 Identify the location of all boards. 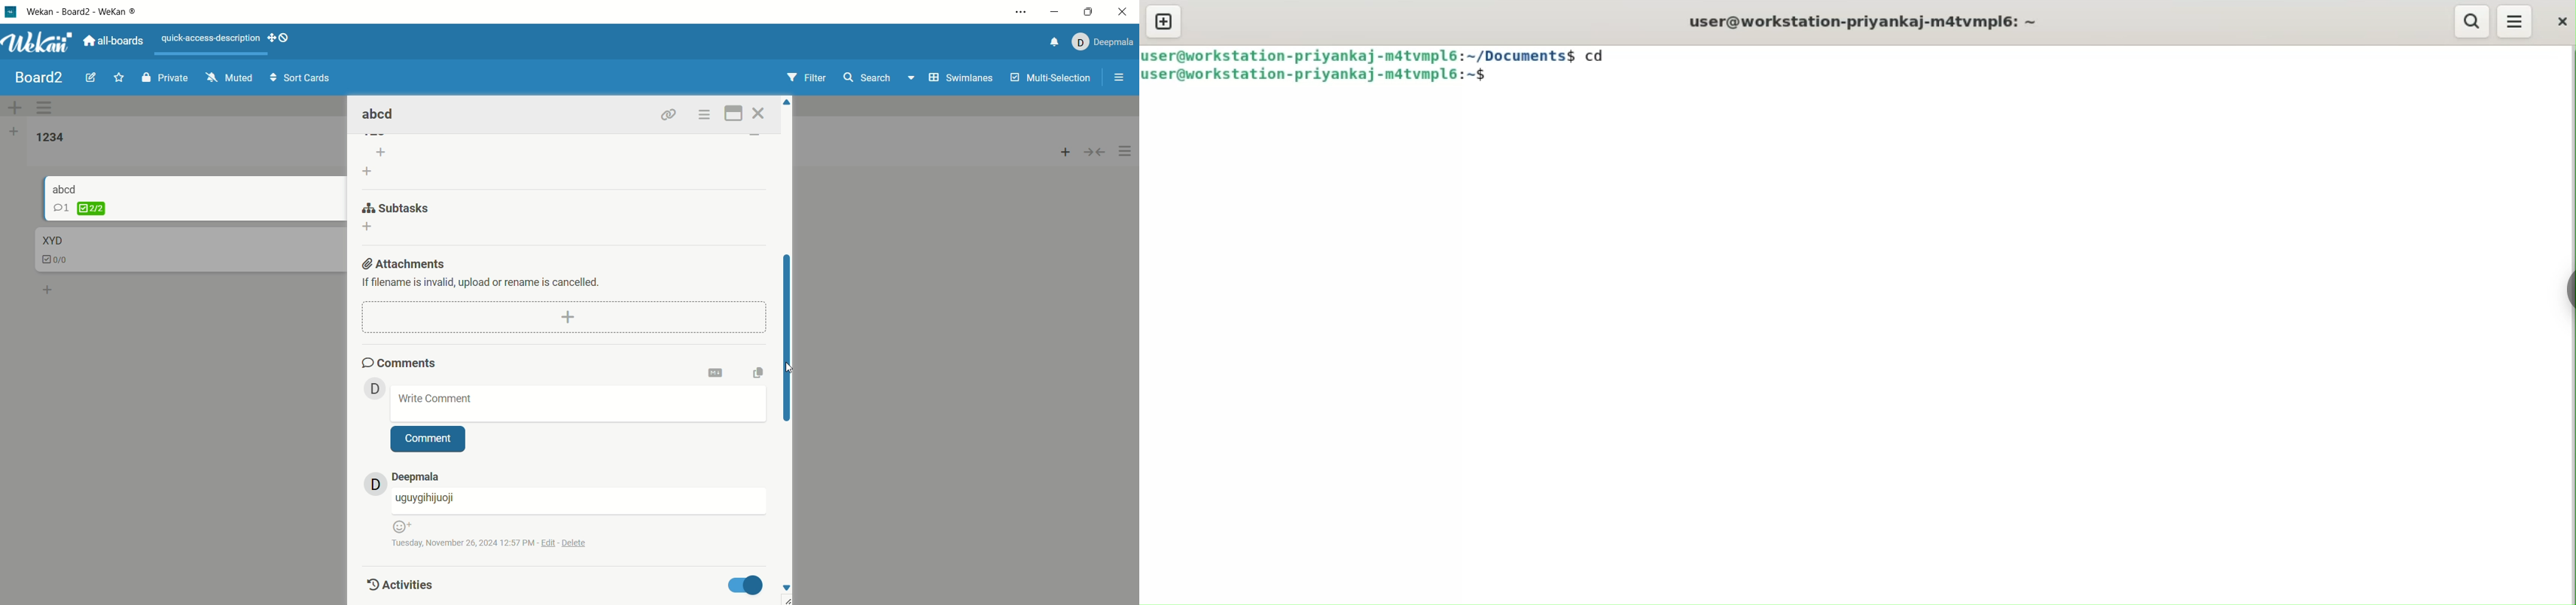
(113, 40).